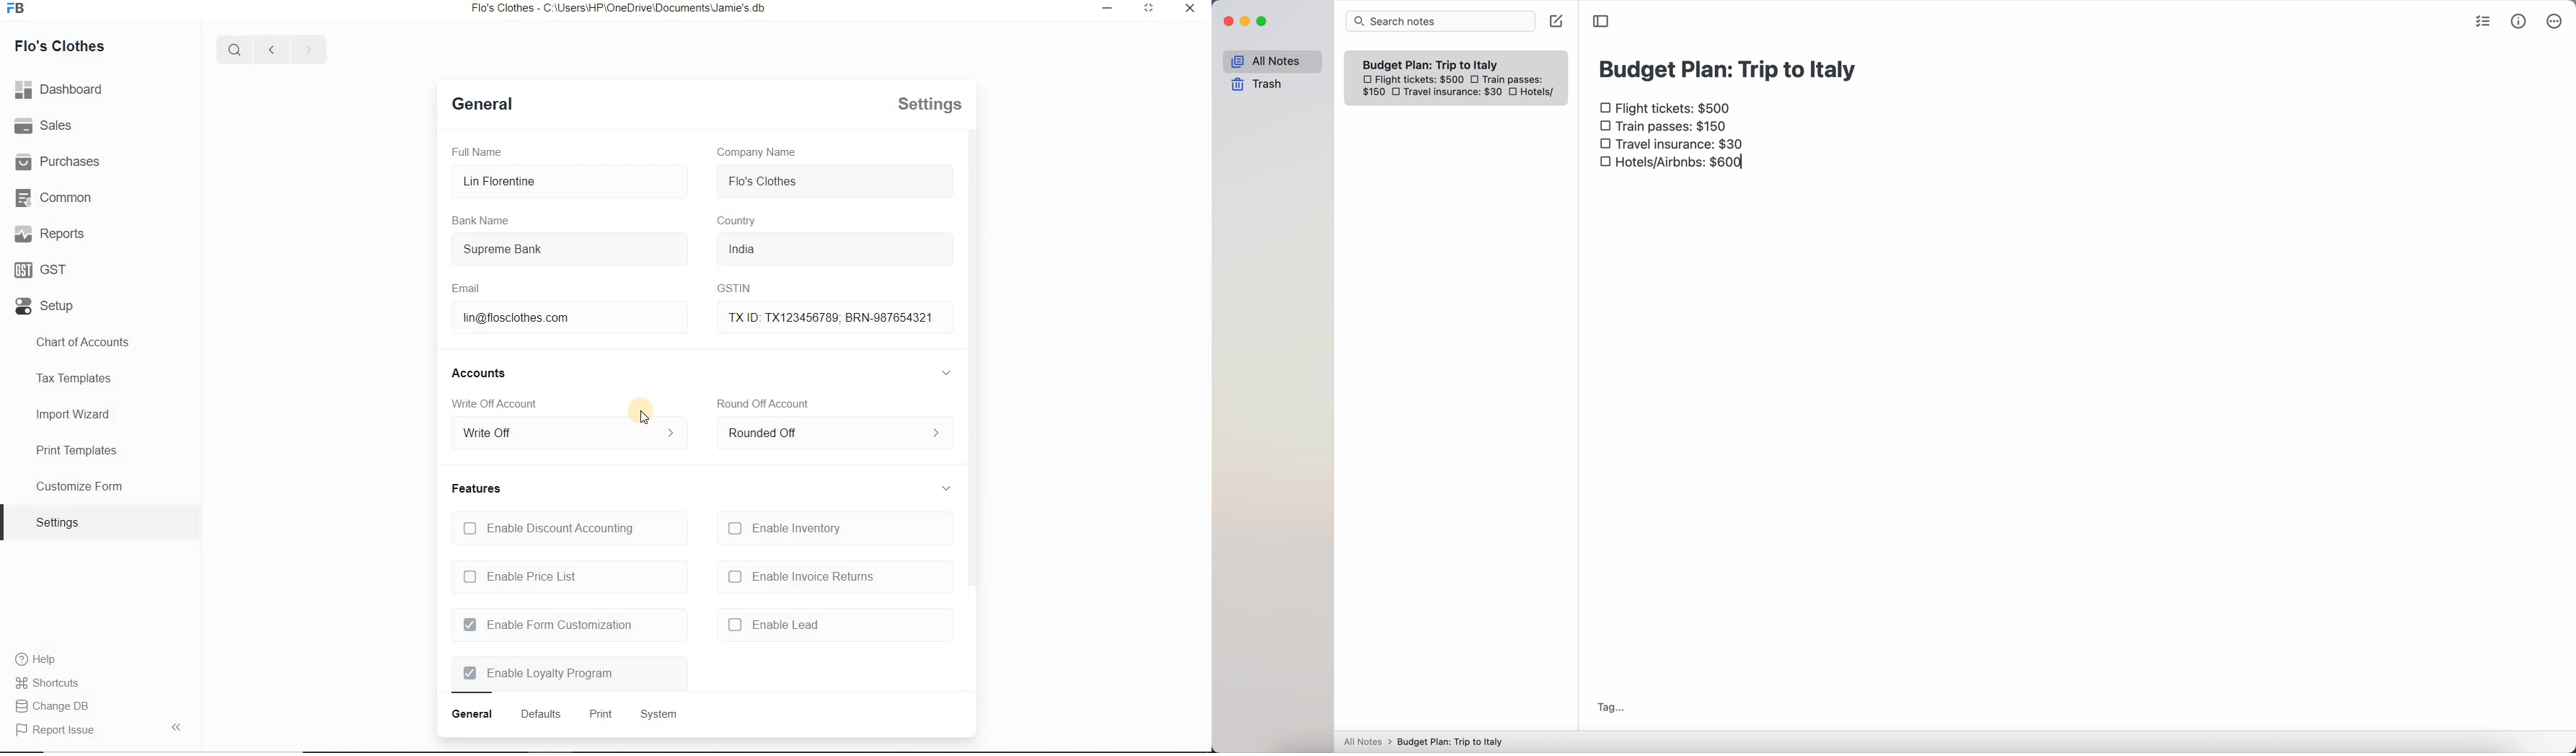 The image size is (2576, 756). Describe the element at coordinates (838, 526) in the screenshot. I see `Enable Inventory` at that location.